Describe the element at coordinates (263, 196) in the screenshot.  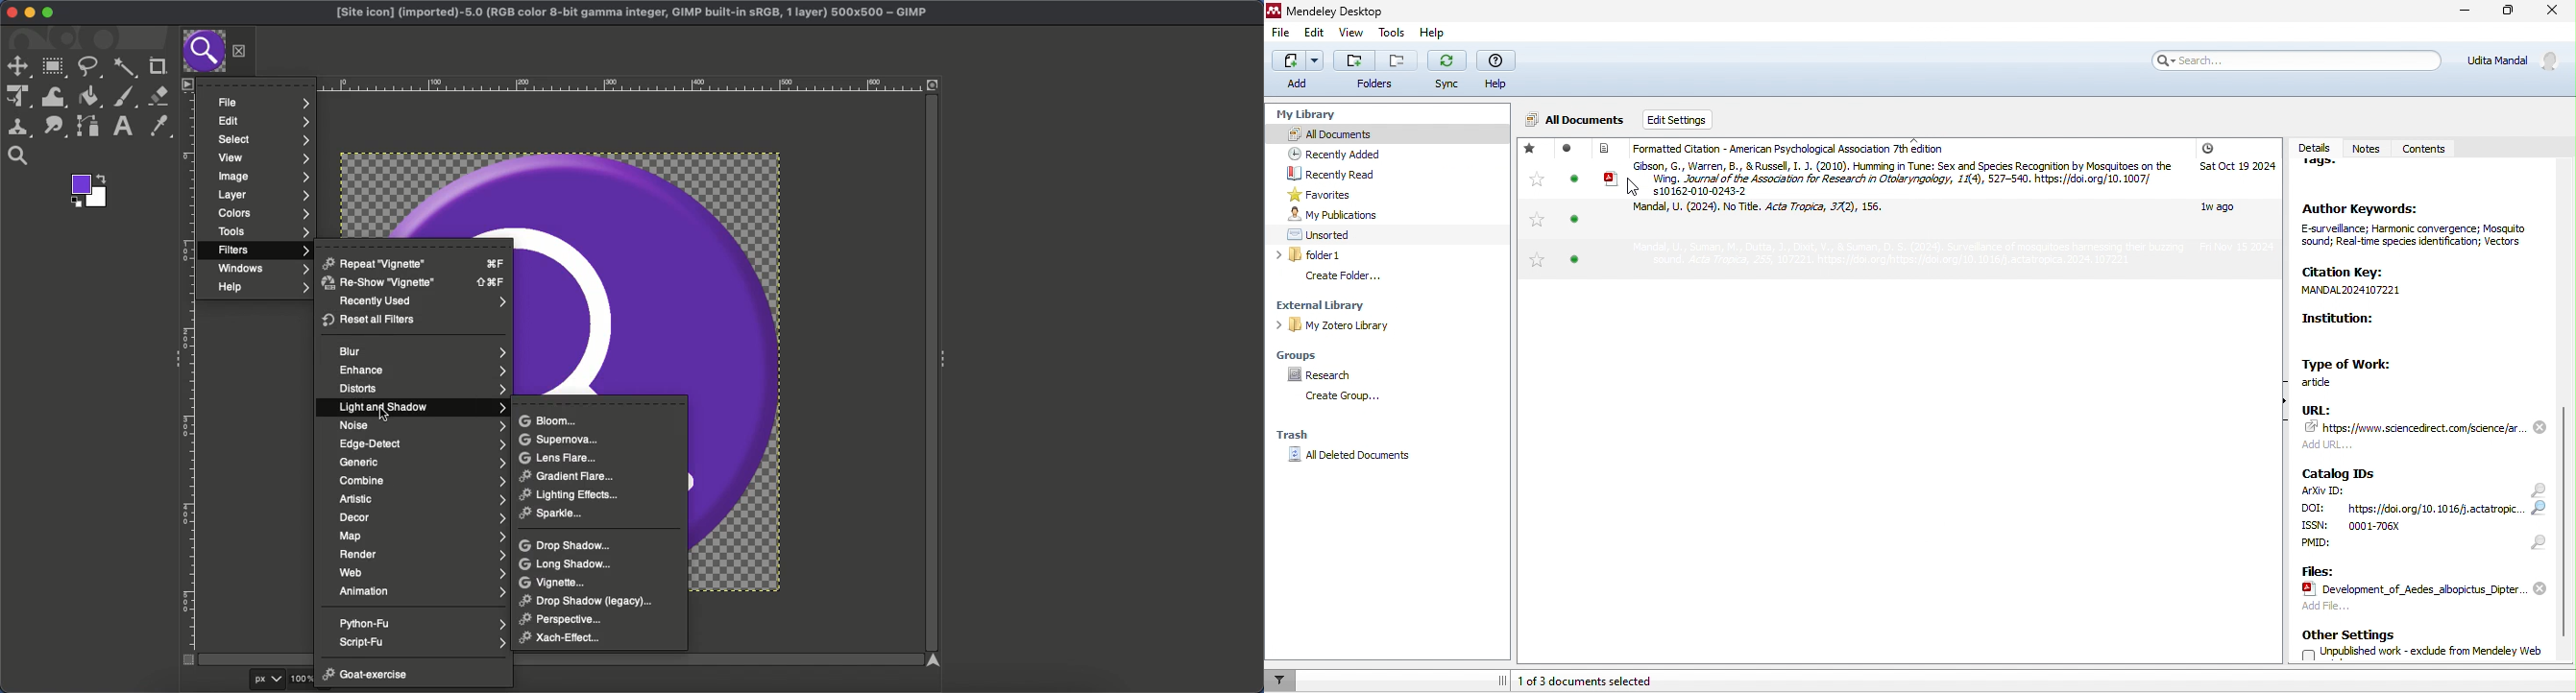
I see `Layers` at that location.